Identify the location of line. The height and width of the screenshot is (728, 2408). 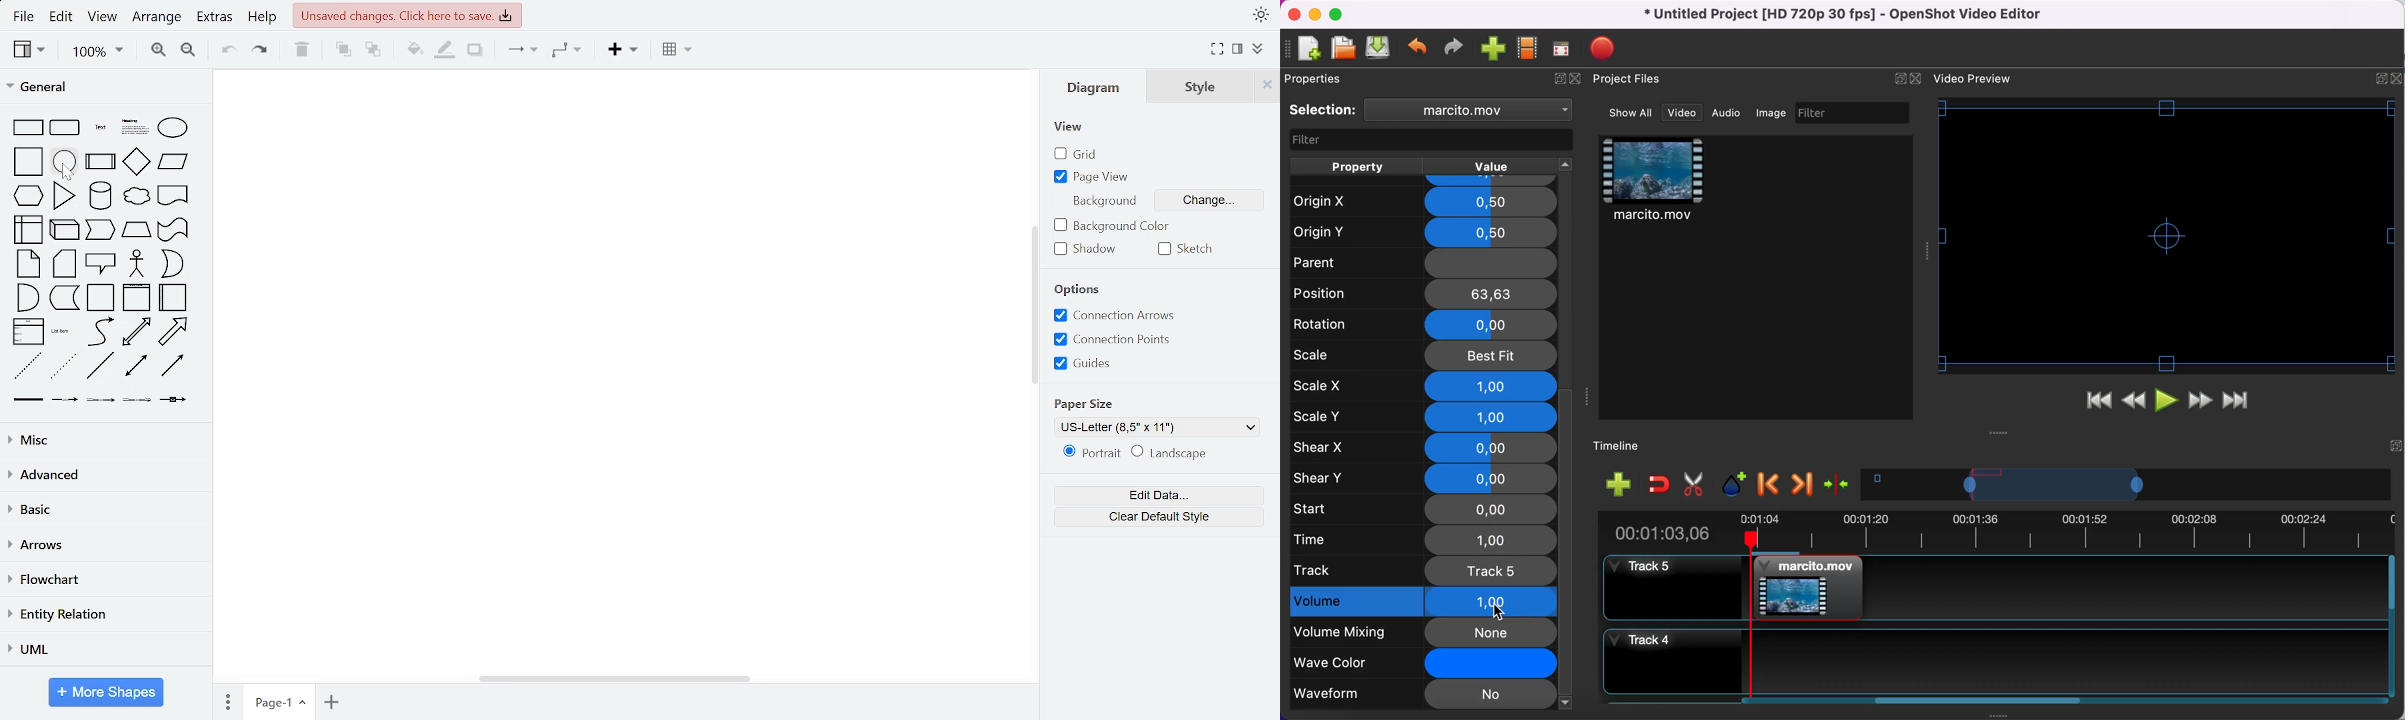
(102, 367).